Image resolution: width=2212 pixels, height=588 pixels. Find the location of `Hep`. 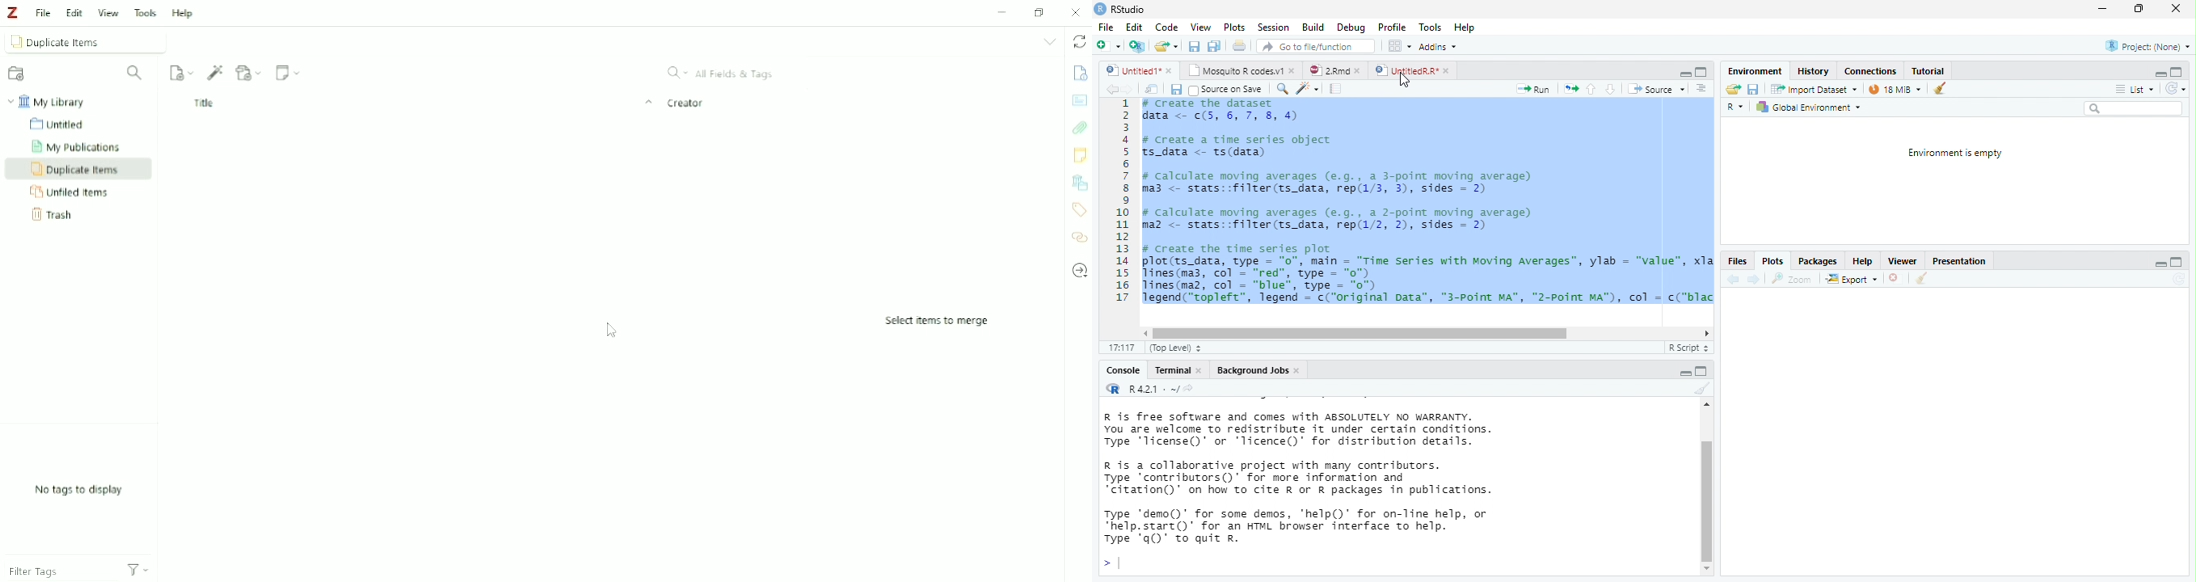

Hep is located at coordinates (1464, 27).